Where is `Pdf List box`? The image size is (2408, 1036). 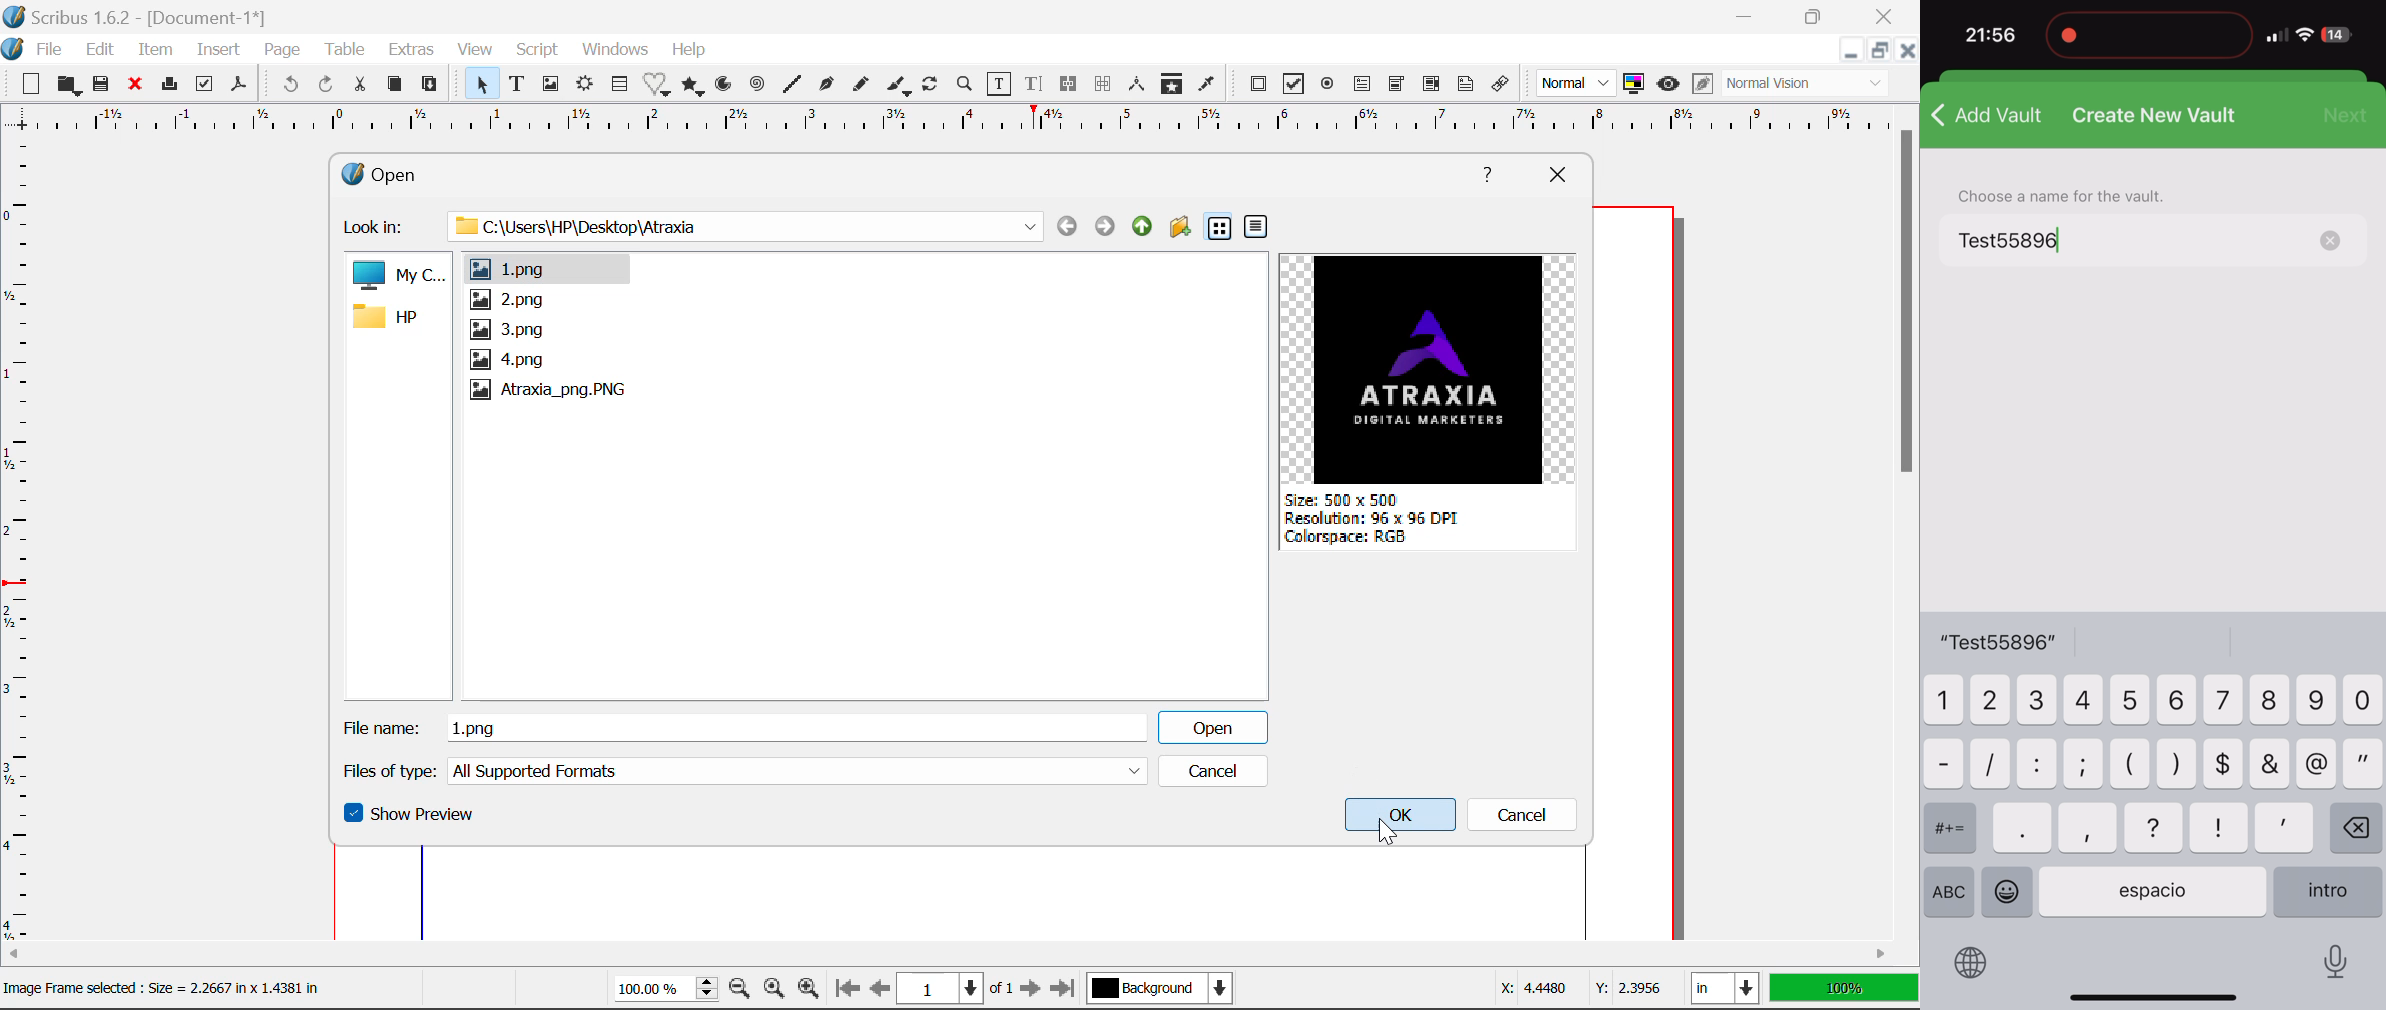
Pdf List box is located at coordinates (1433, 86).